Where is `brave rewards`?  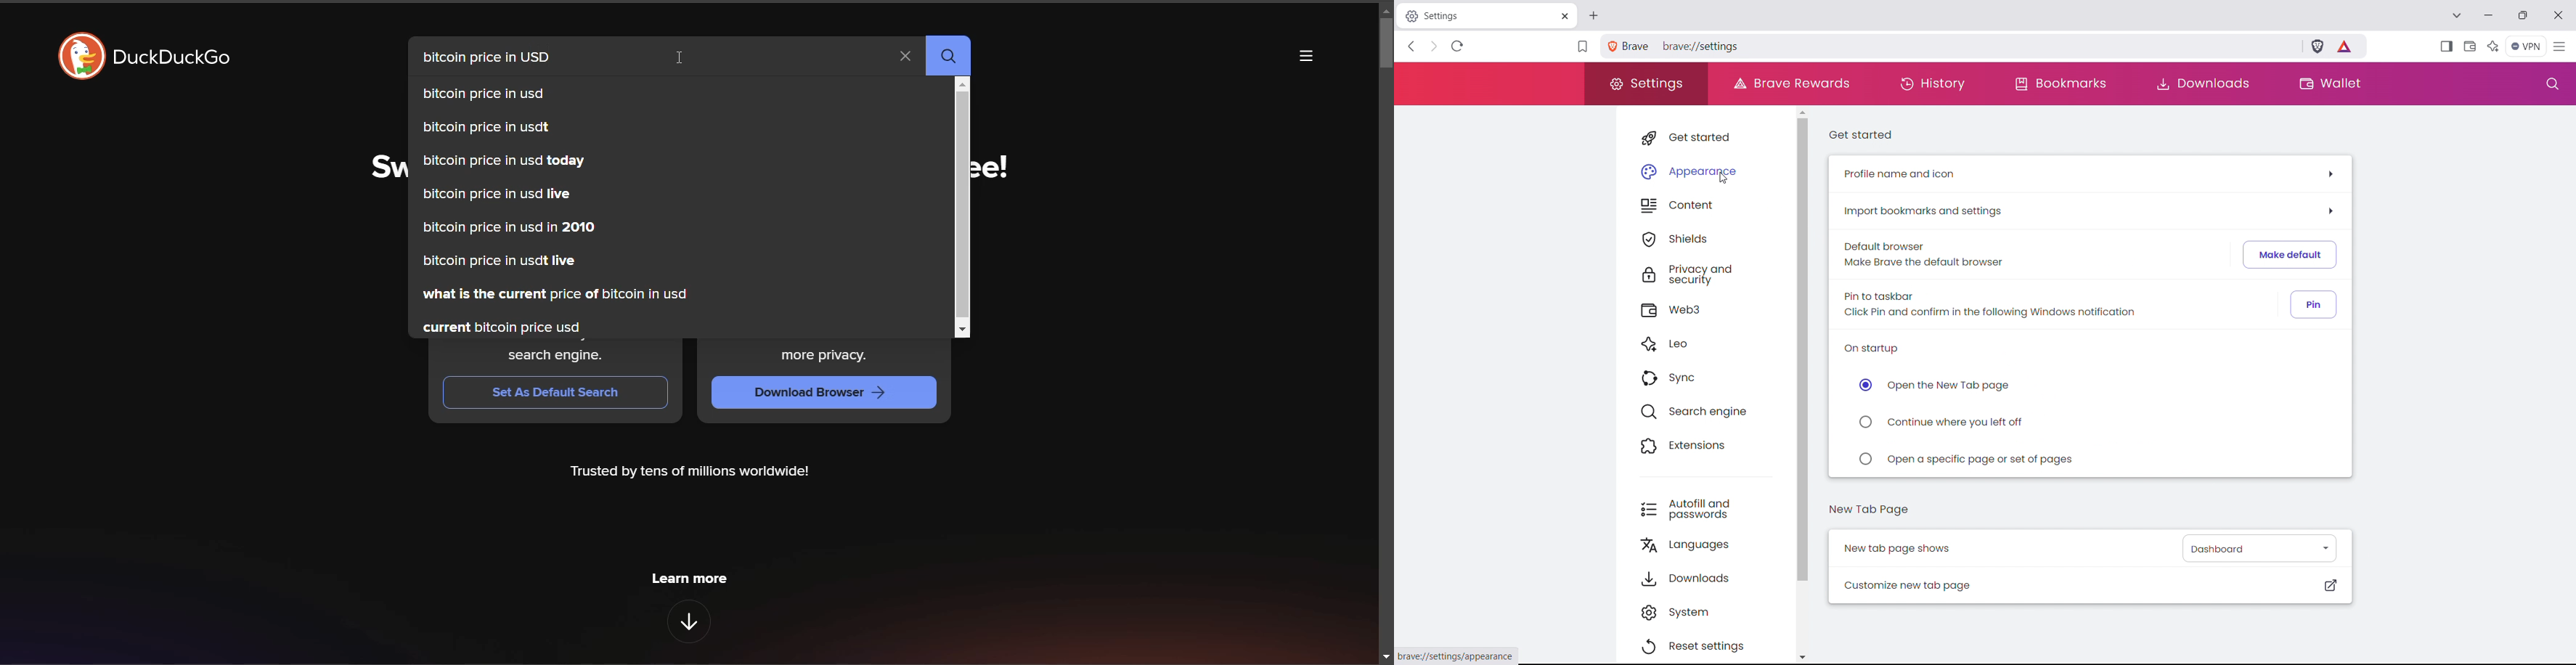 brave rewards is located at coordinates (1791, 83).